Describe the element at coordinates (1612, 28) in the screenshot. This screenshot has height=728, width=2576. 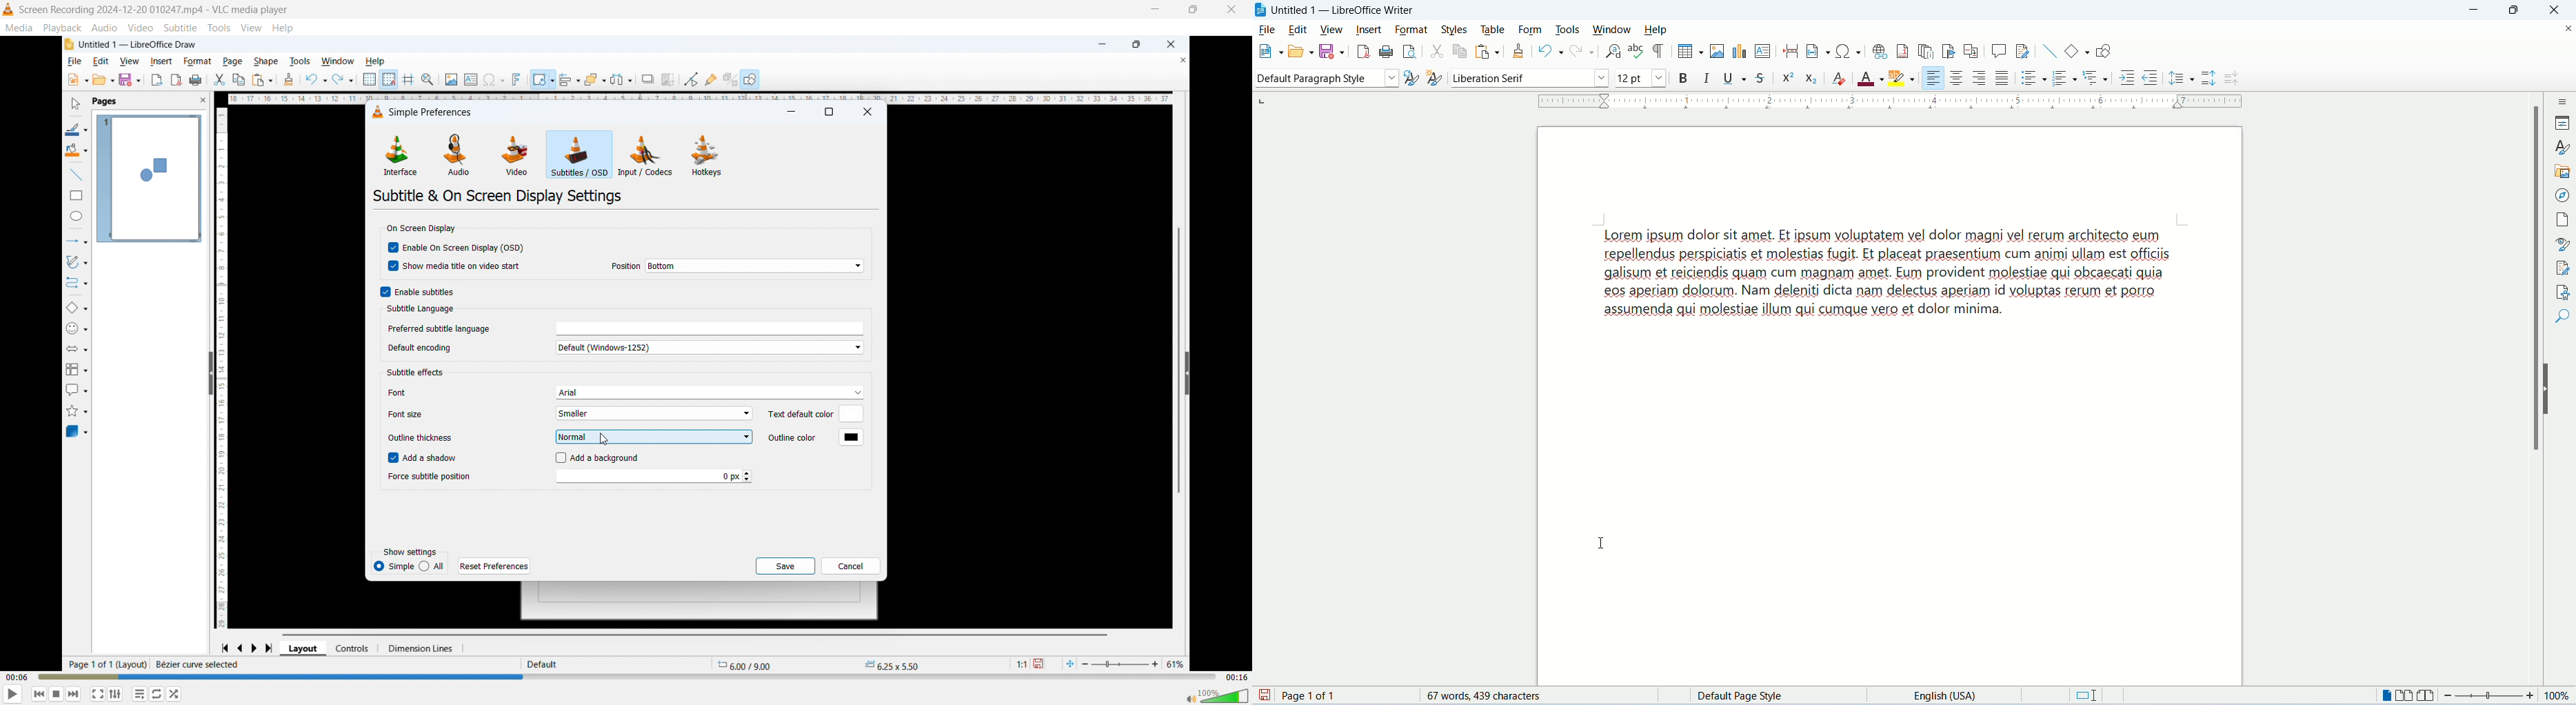
I see `window` at that location.